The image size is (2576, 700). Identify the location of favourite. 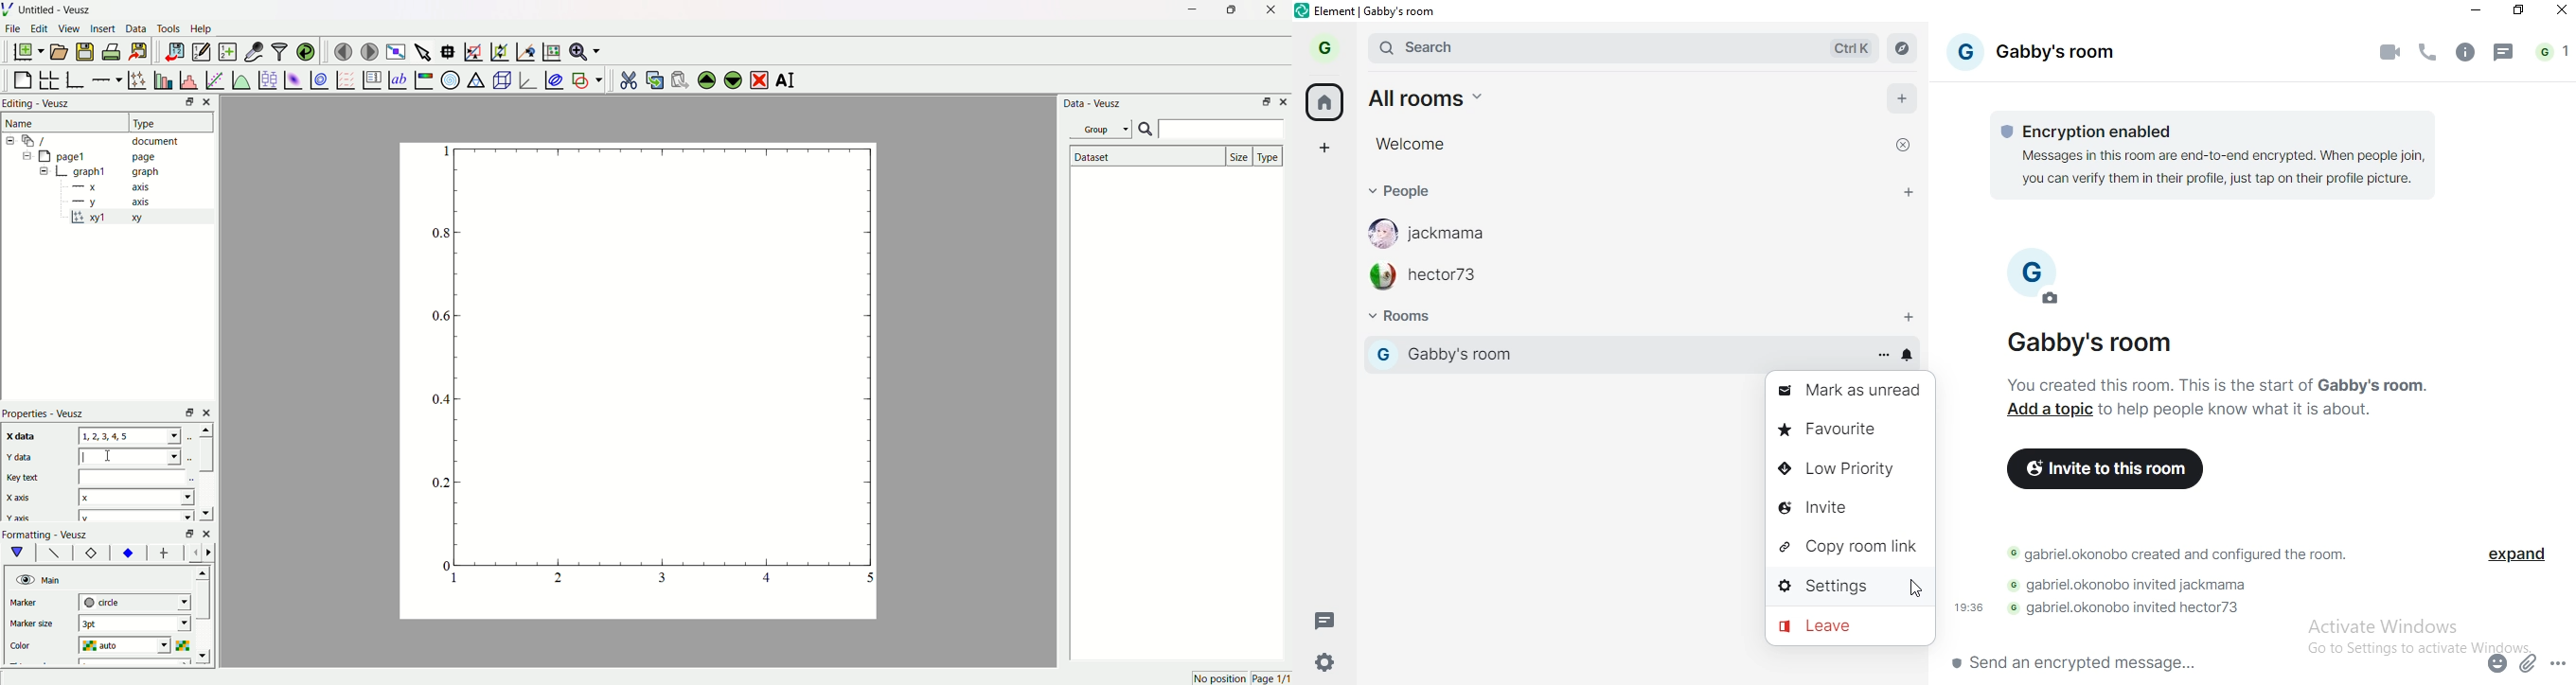
(1852, 429).